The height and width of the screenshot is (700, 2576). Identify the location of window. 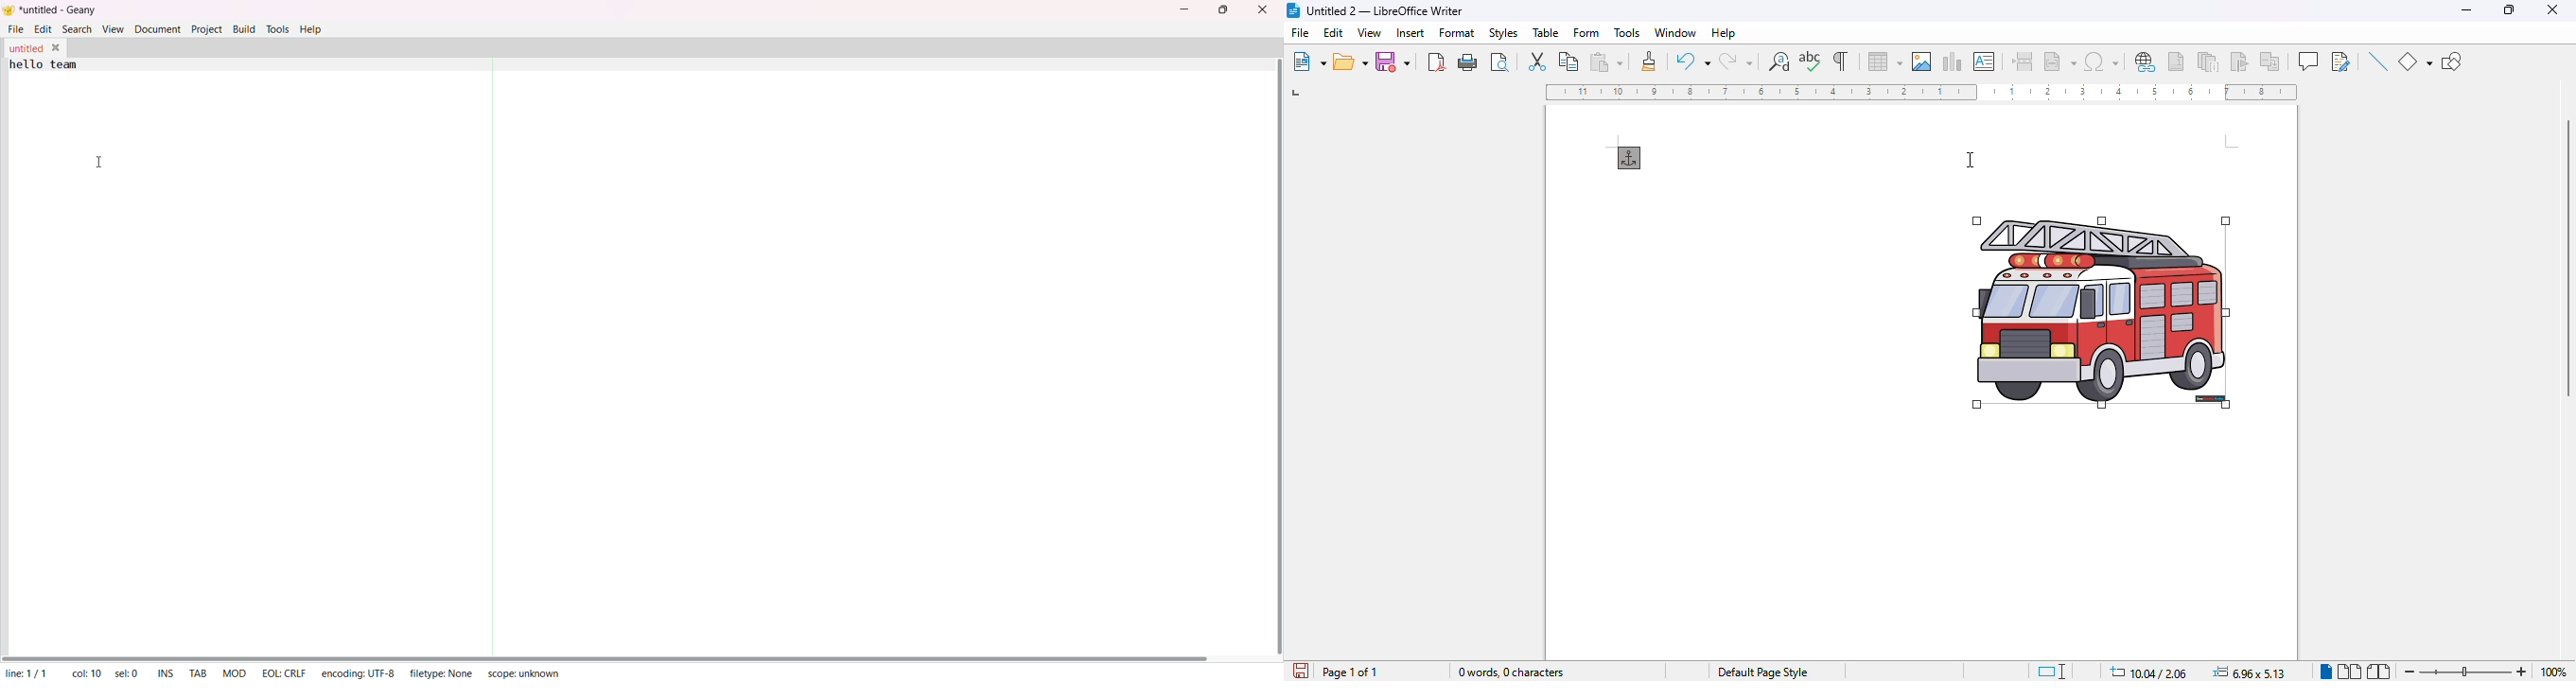
(1675, 32).